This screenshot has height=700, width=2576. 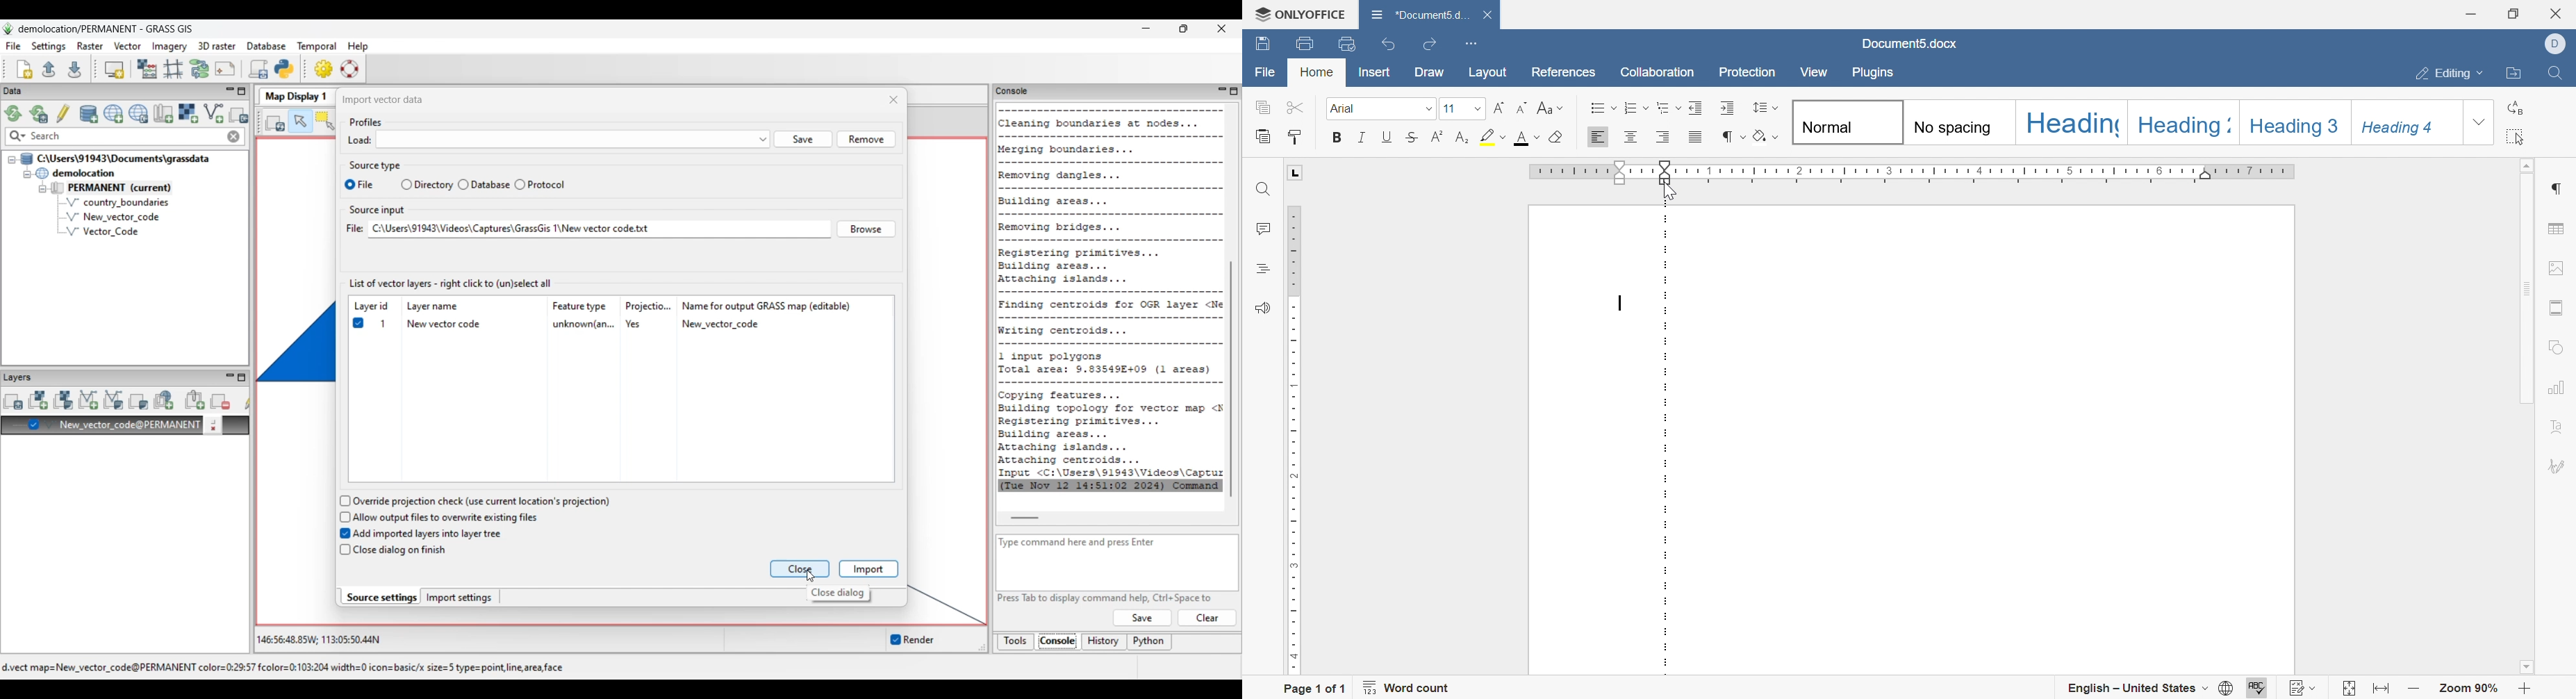 I want to click on nonprinting characters, so click(x=1731, y=136).